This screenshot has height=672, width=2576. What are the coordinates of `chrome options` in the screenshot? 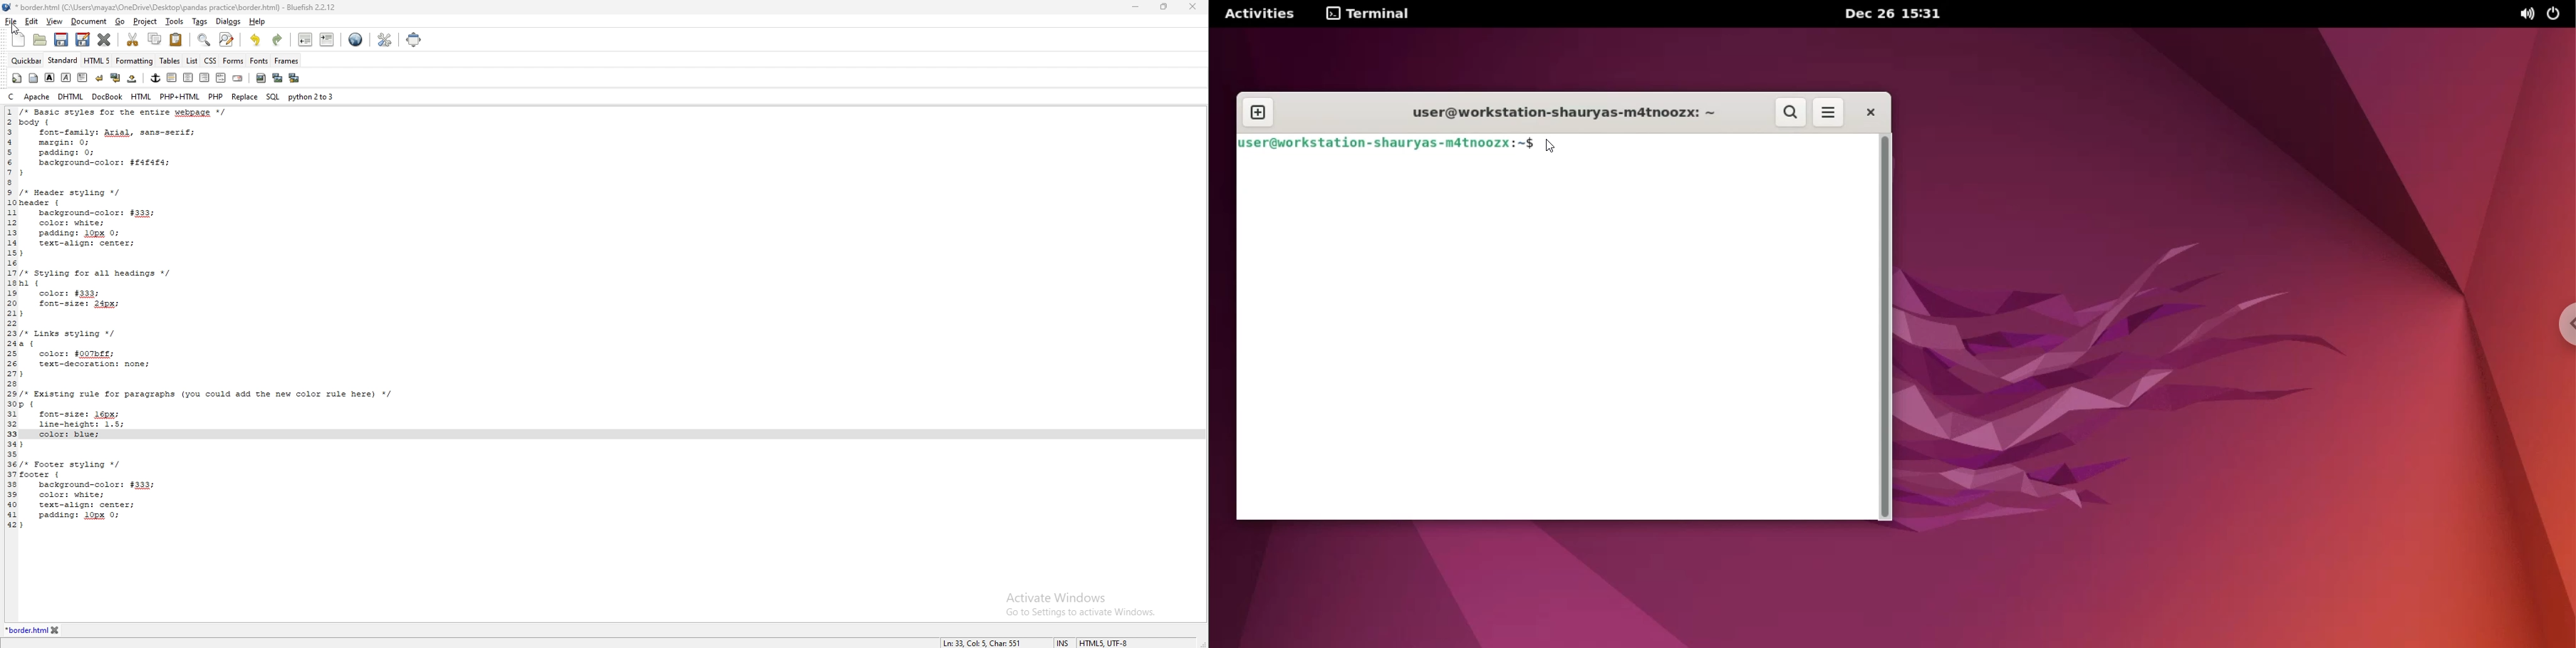 It's located at (2563, 323).